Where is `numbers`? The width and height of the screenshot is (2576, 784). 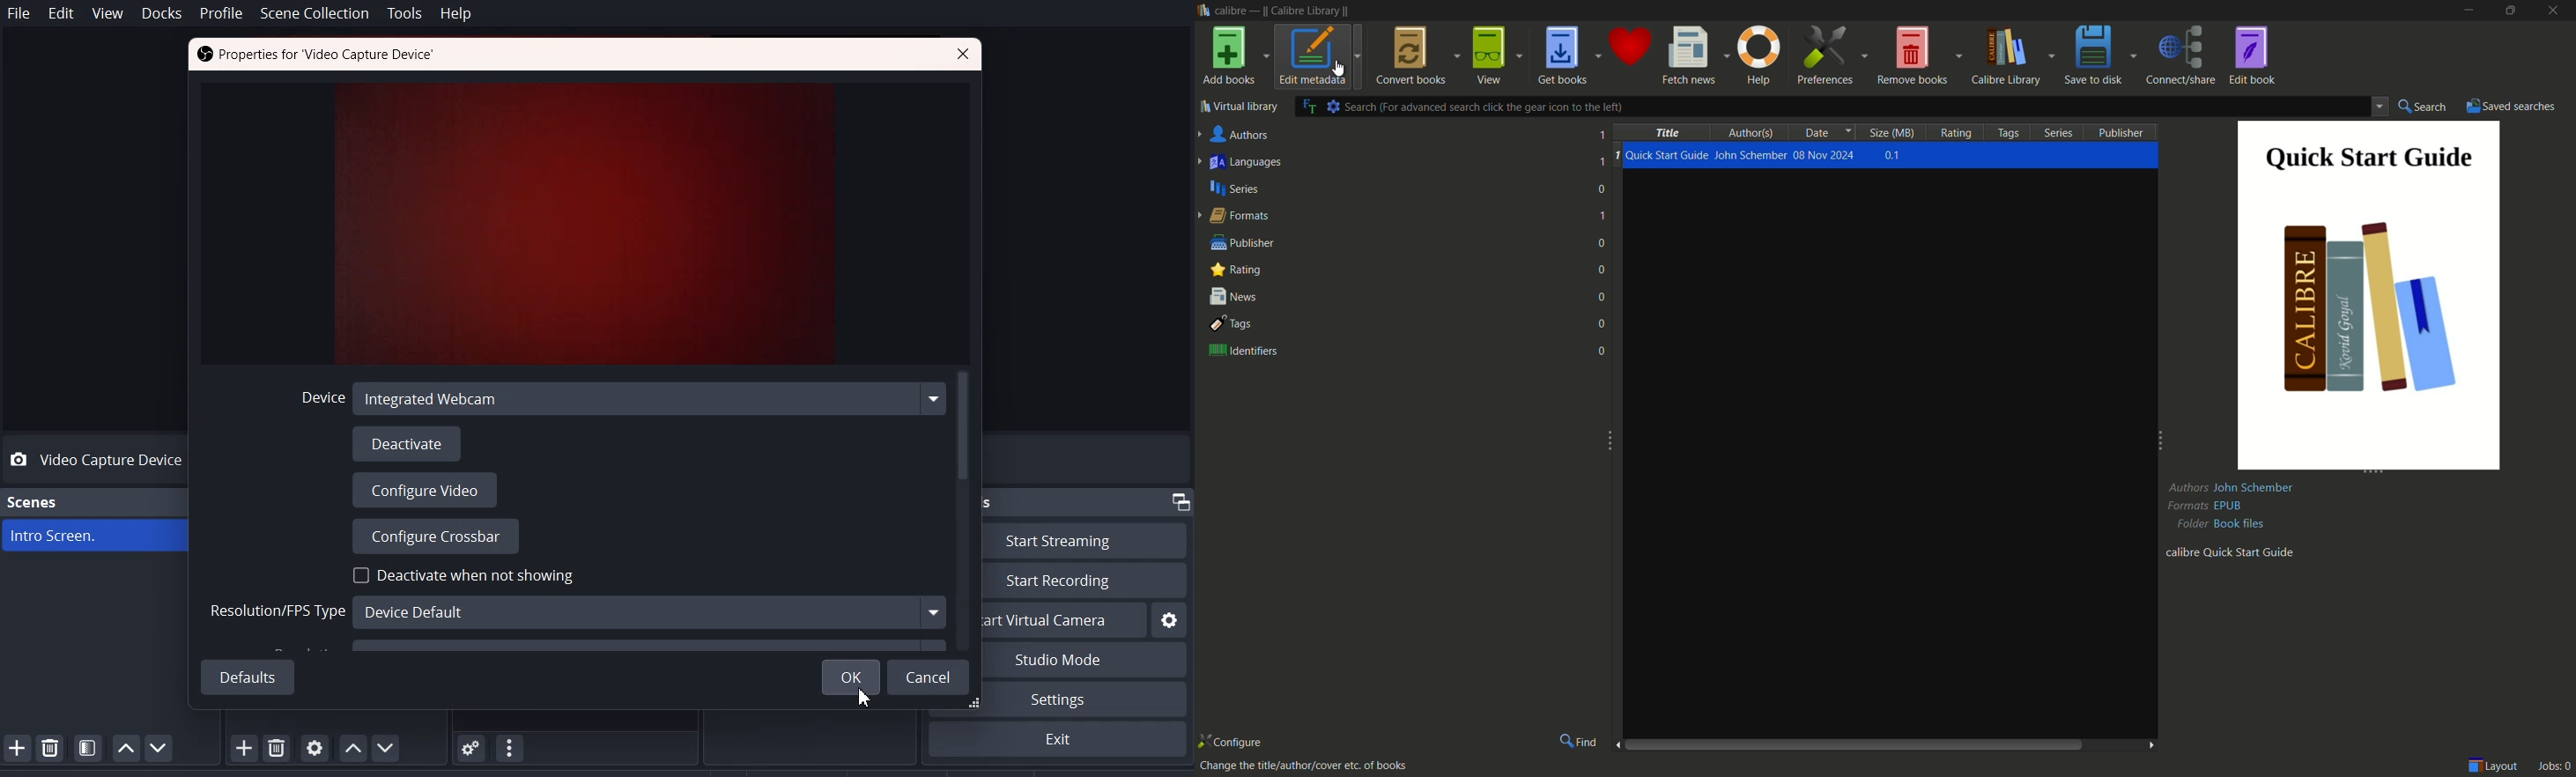
numbers is located at coordinates (1601, 250).